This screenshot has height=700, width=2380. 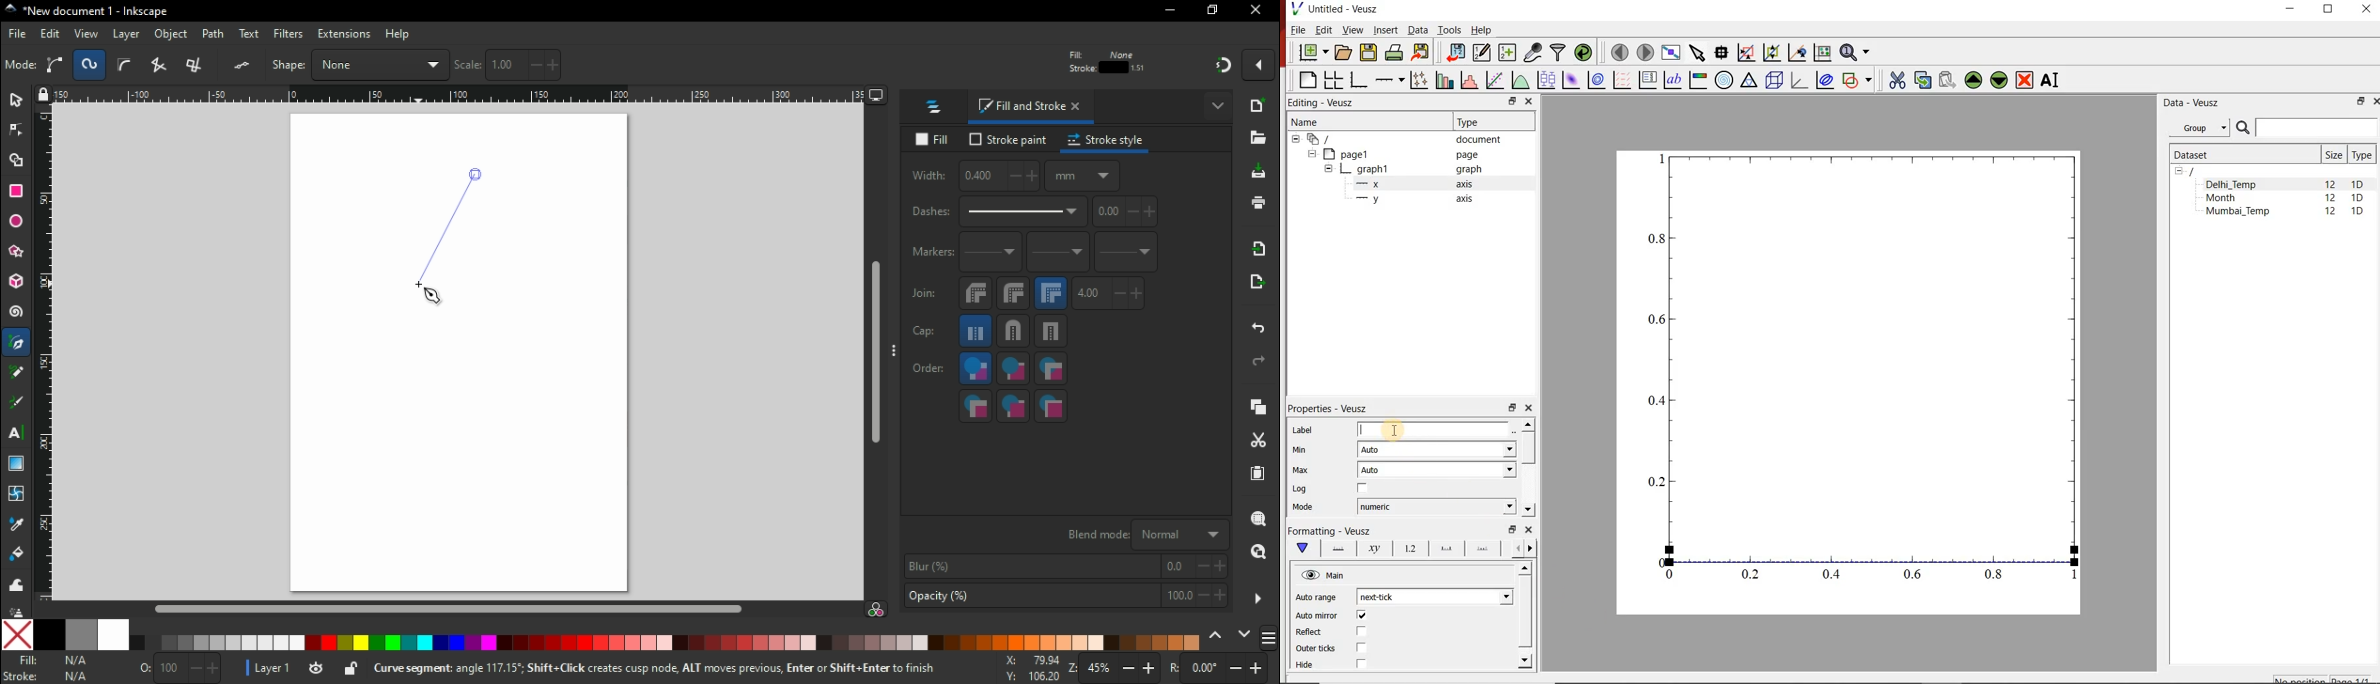 What do you see at coordinates (1363, 489) in the screenshot?
I see `check/uncheck` at bounding box center [1363, 489].